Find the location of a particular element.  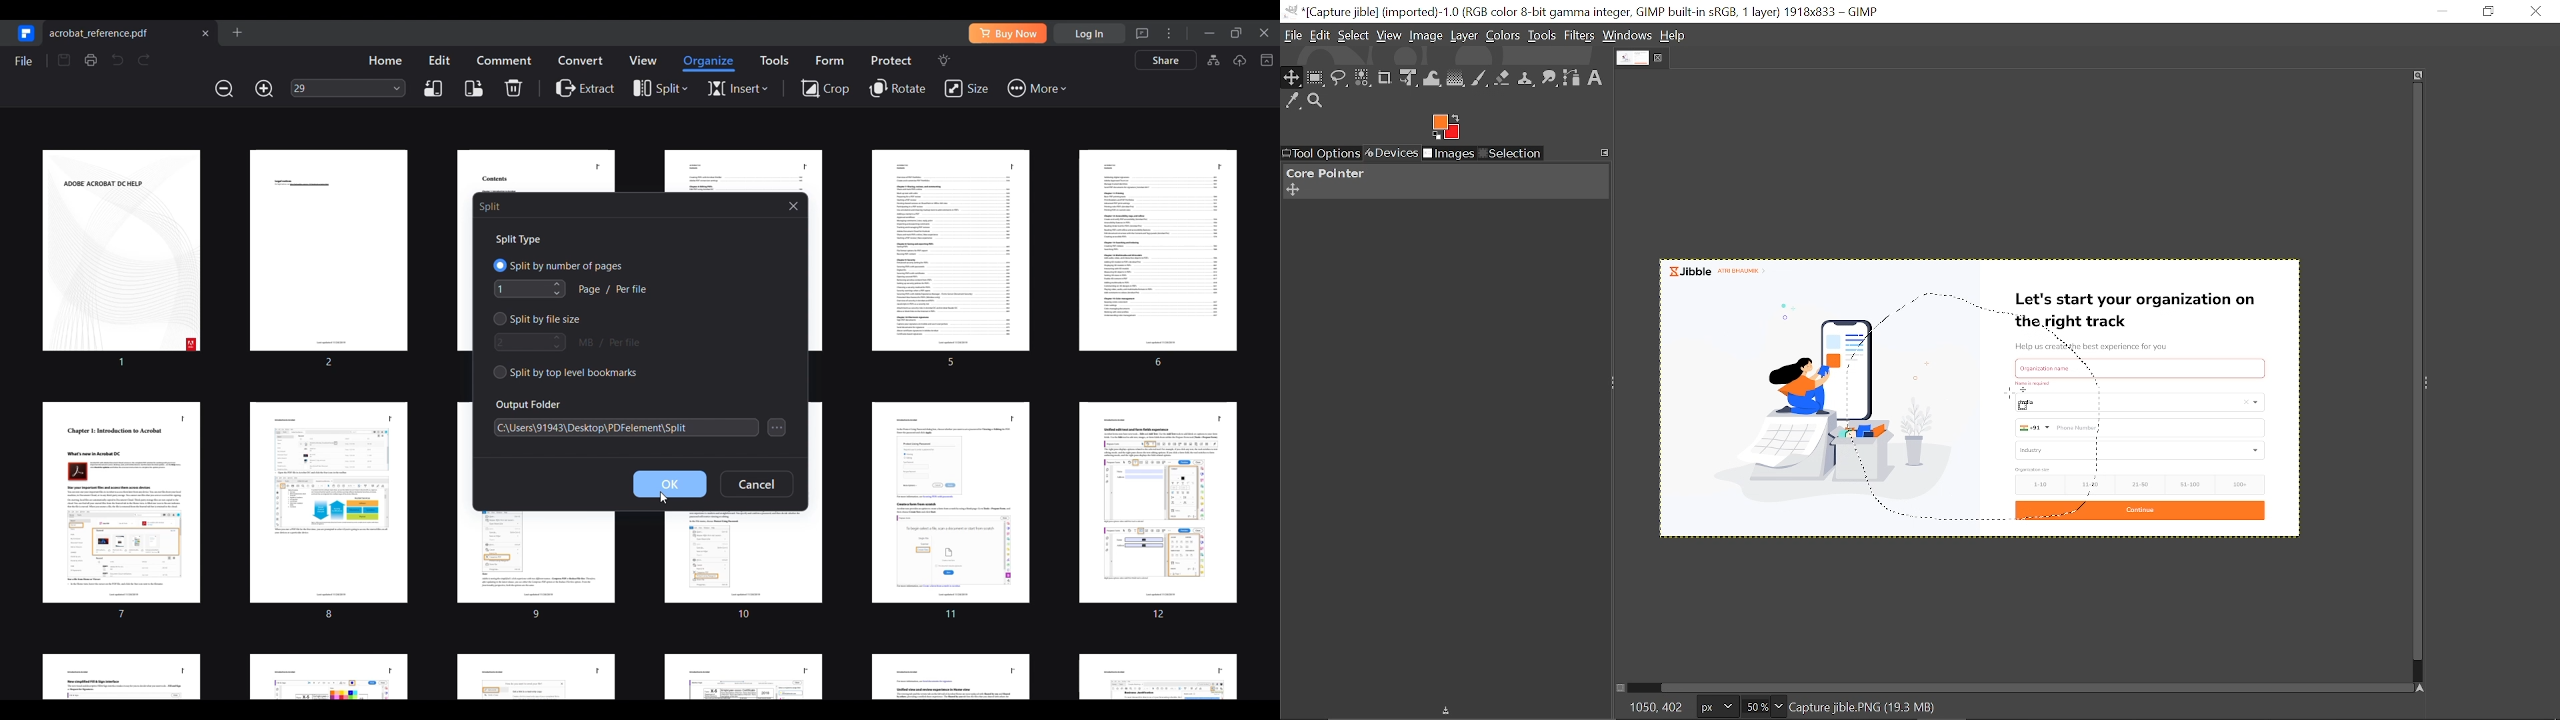

Rectangular select tool is located at coordinates (1316, 79).